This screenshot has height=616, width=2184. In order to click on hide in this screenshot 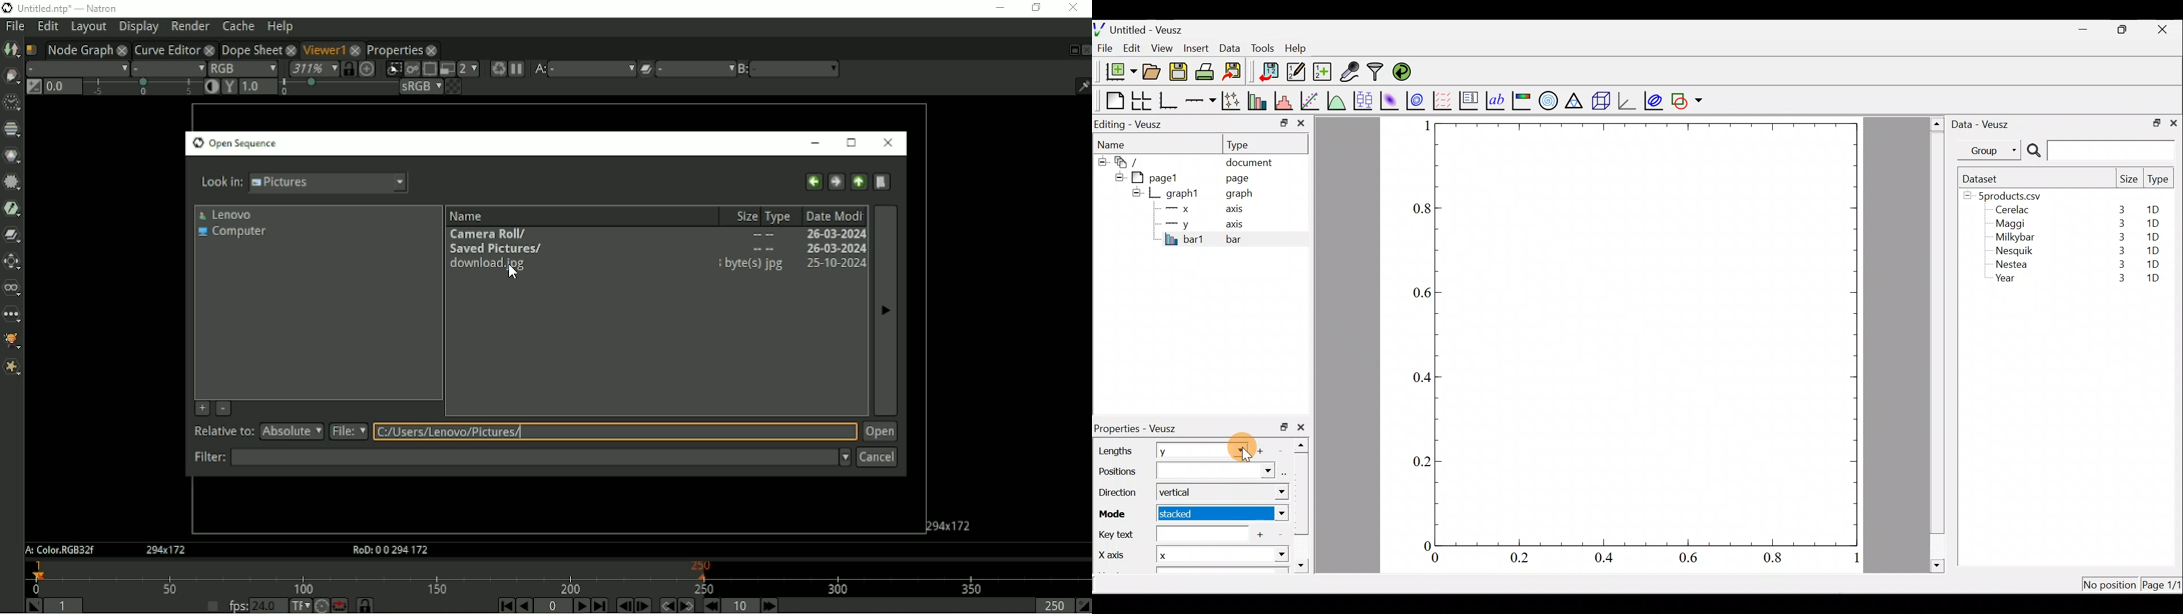, I will do `click(1101, 160)`.